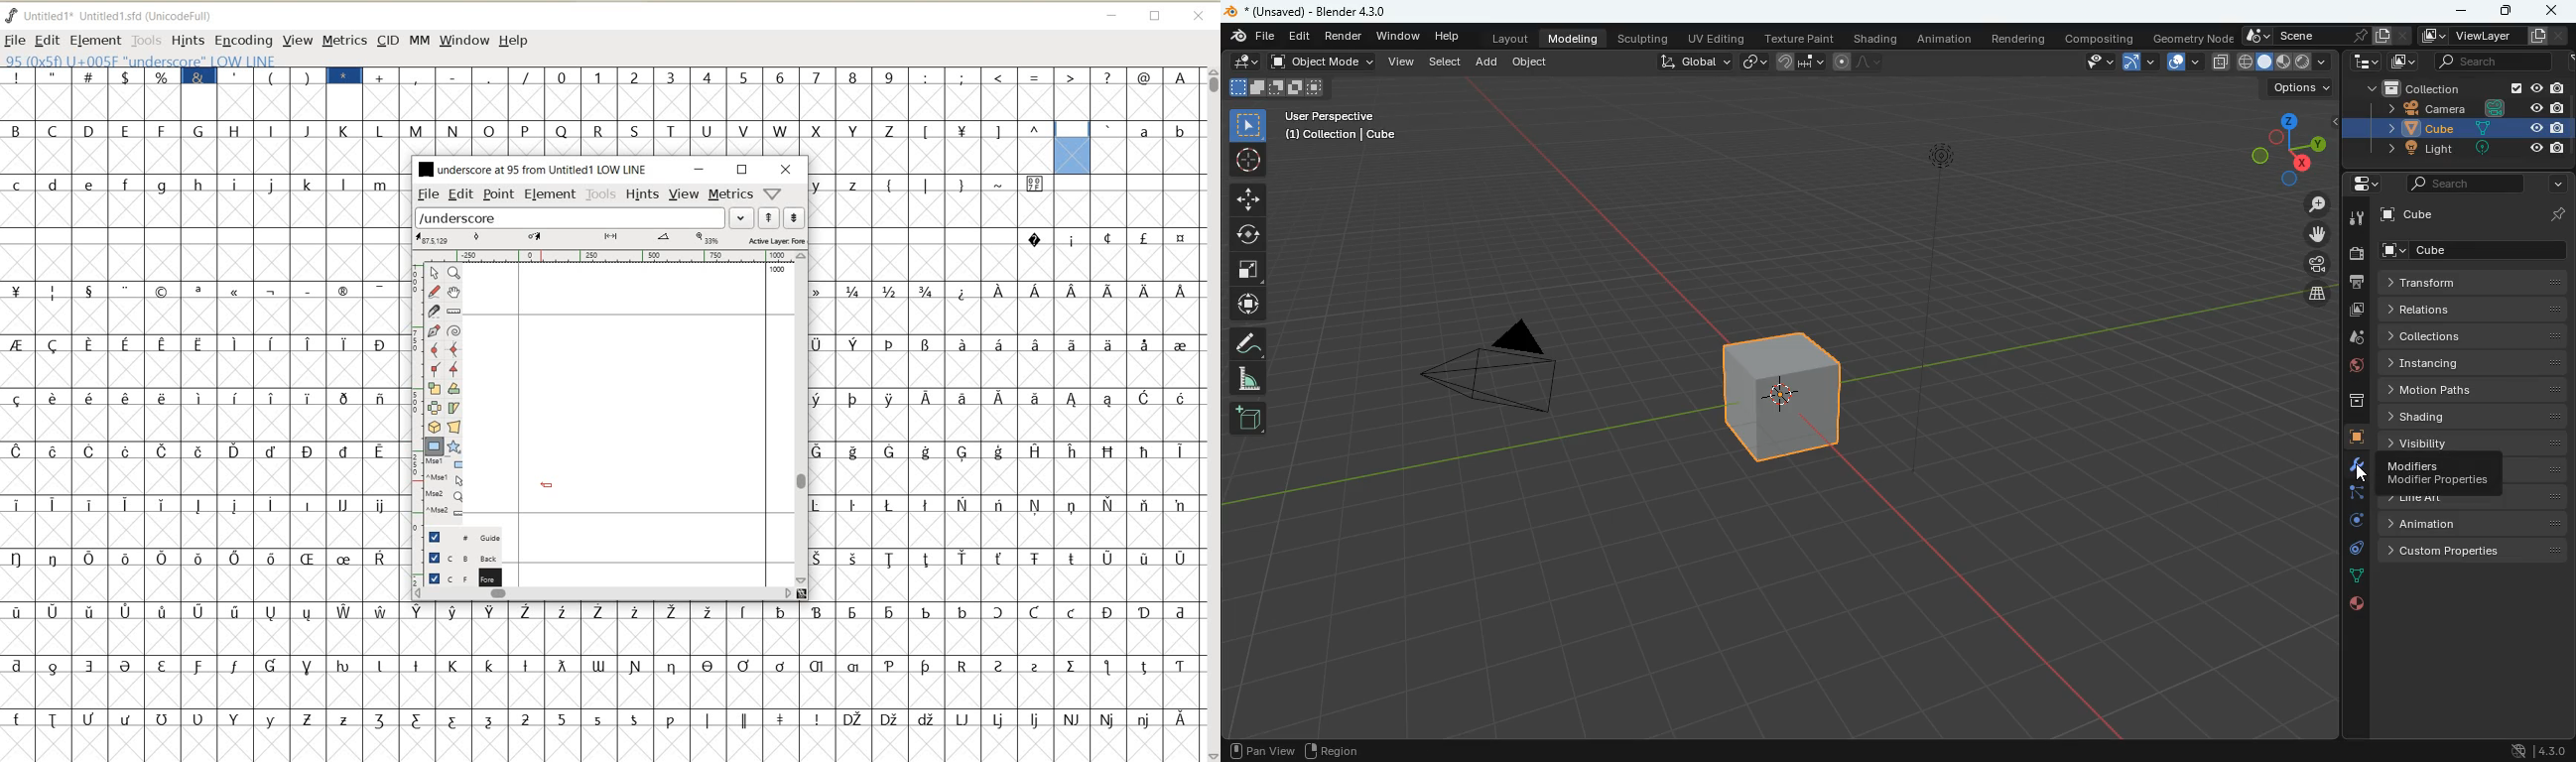 Image resolution: width=2576 pixels, height=784 pixels. I want to click on cursor events on the opened outline window, so click(445, 488).